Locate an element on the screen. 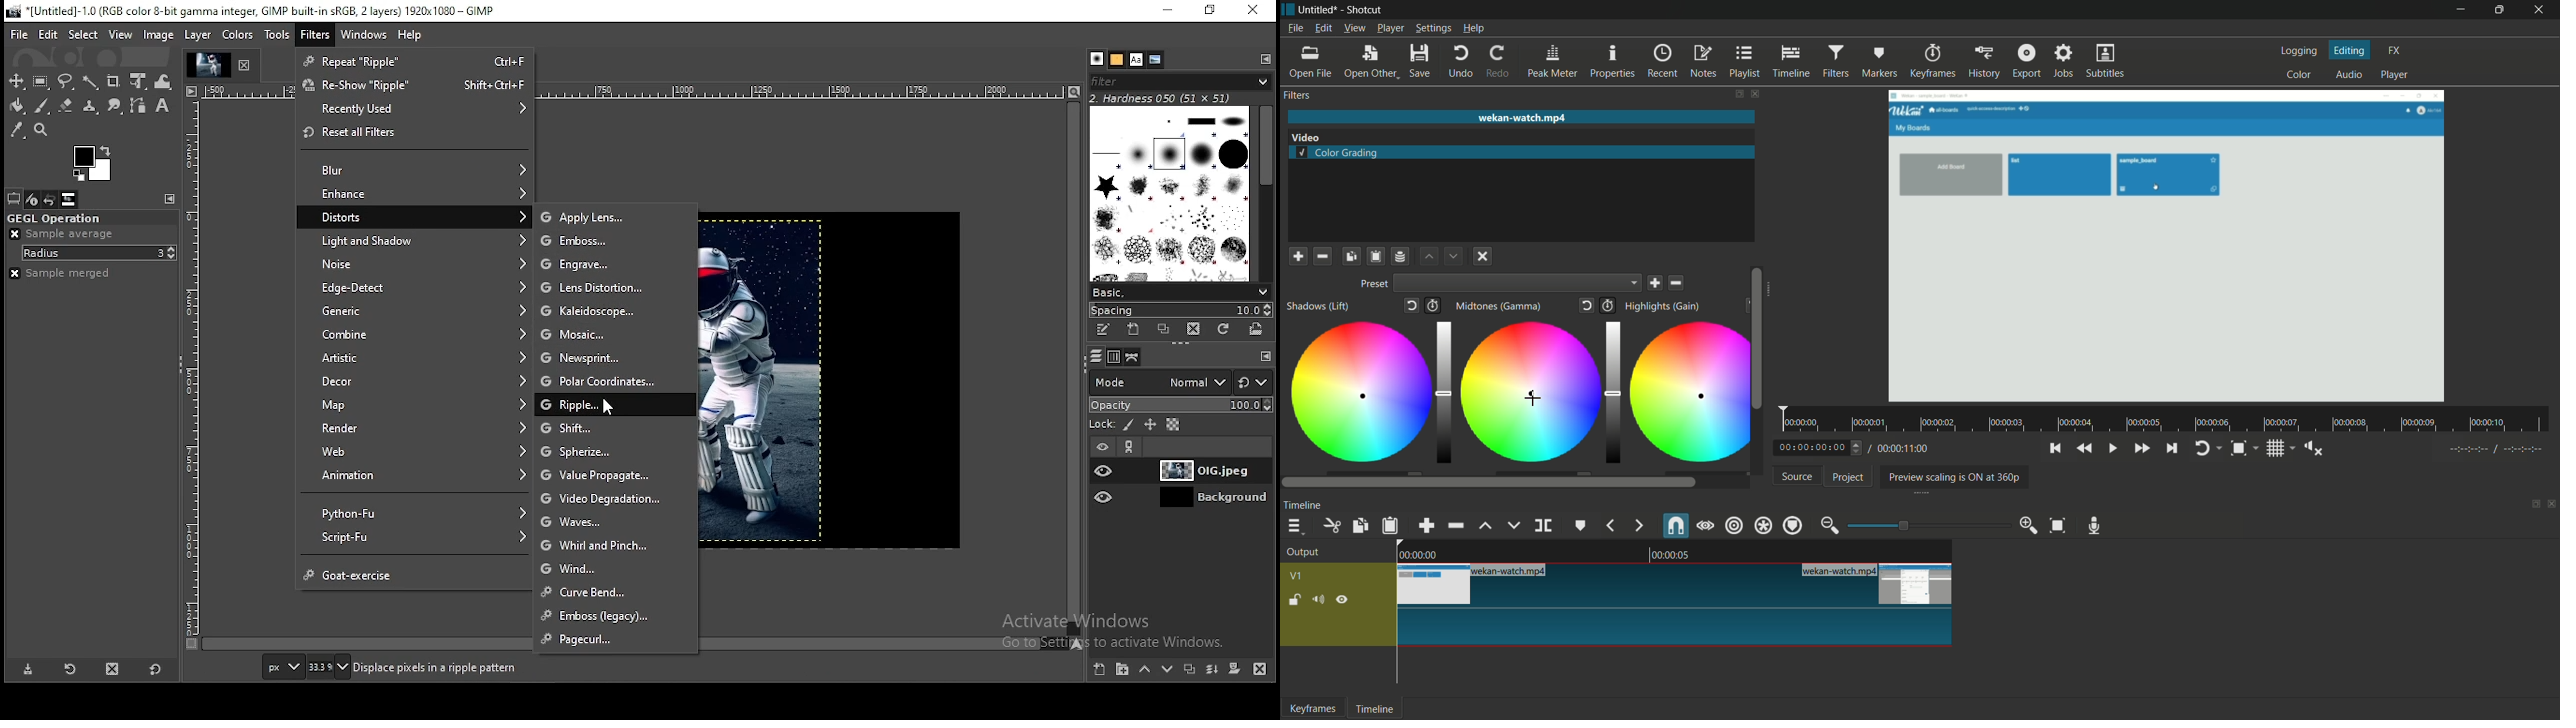 Image resolution: width=2576 pixels, height=728 pixels. minimize is located at coordinates (2458, 10).